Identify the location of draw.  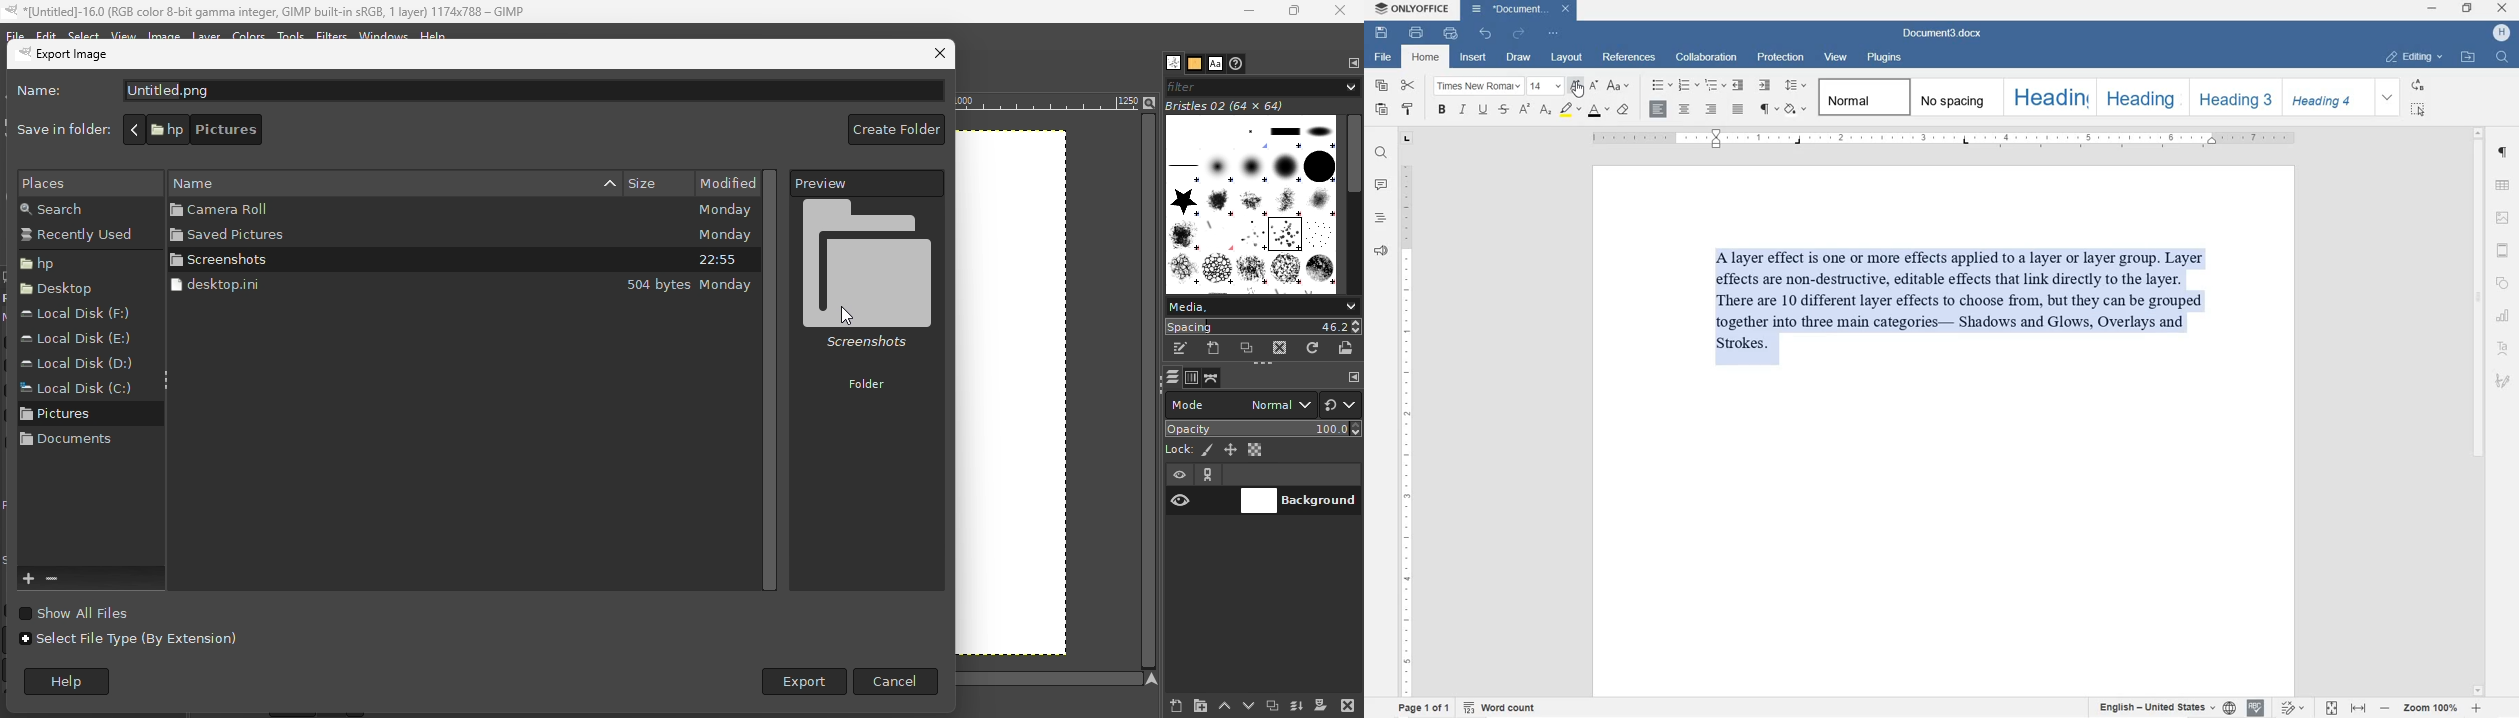
(1519, 58).